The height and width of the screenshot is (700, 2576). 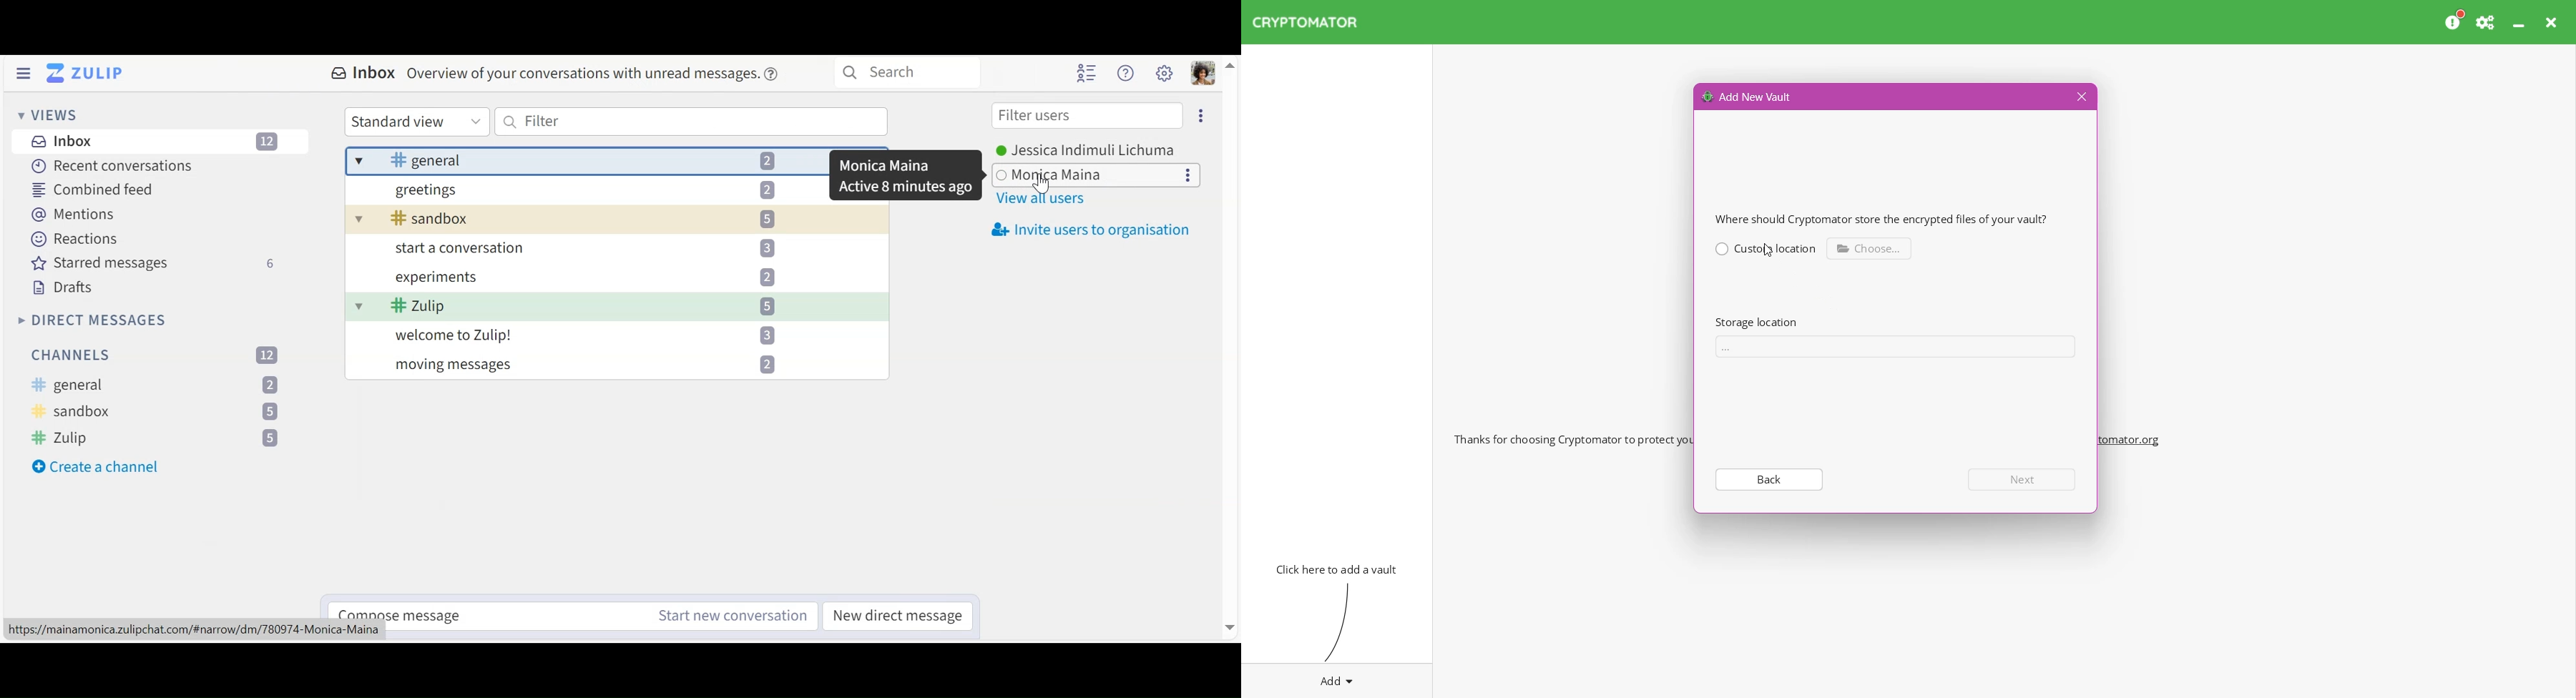 I want to click on Start new conversation, so click(x=735, y=617).